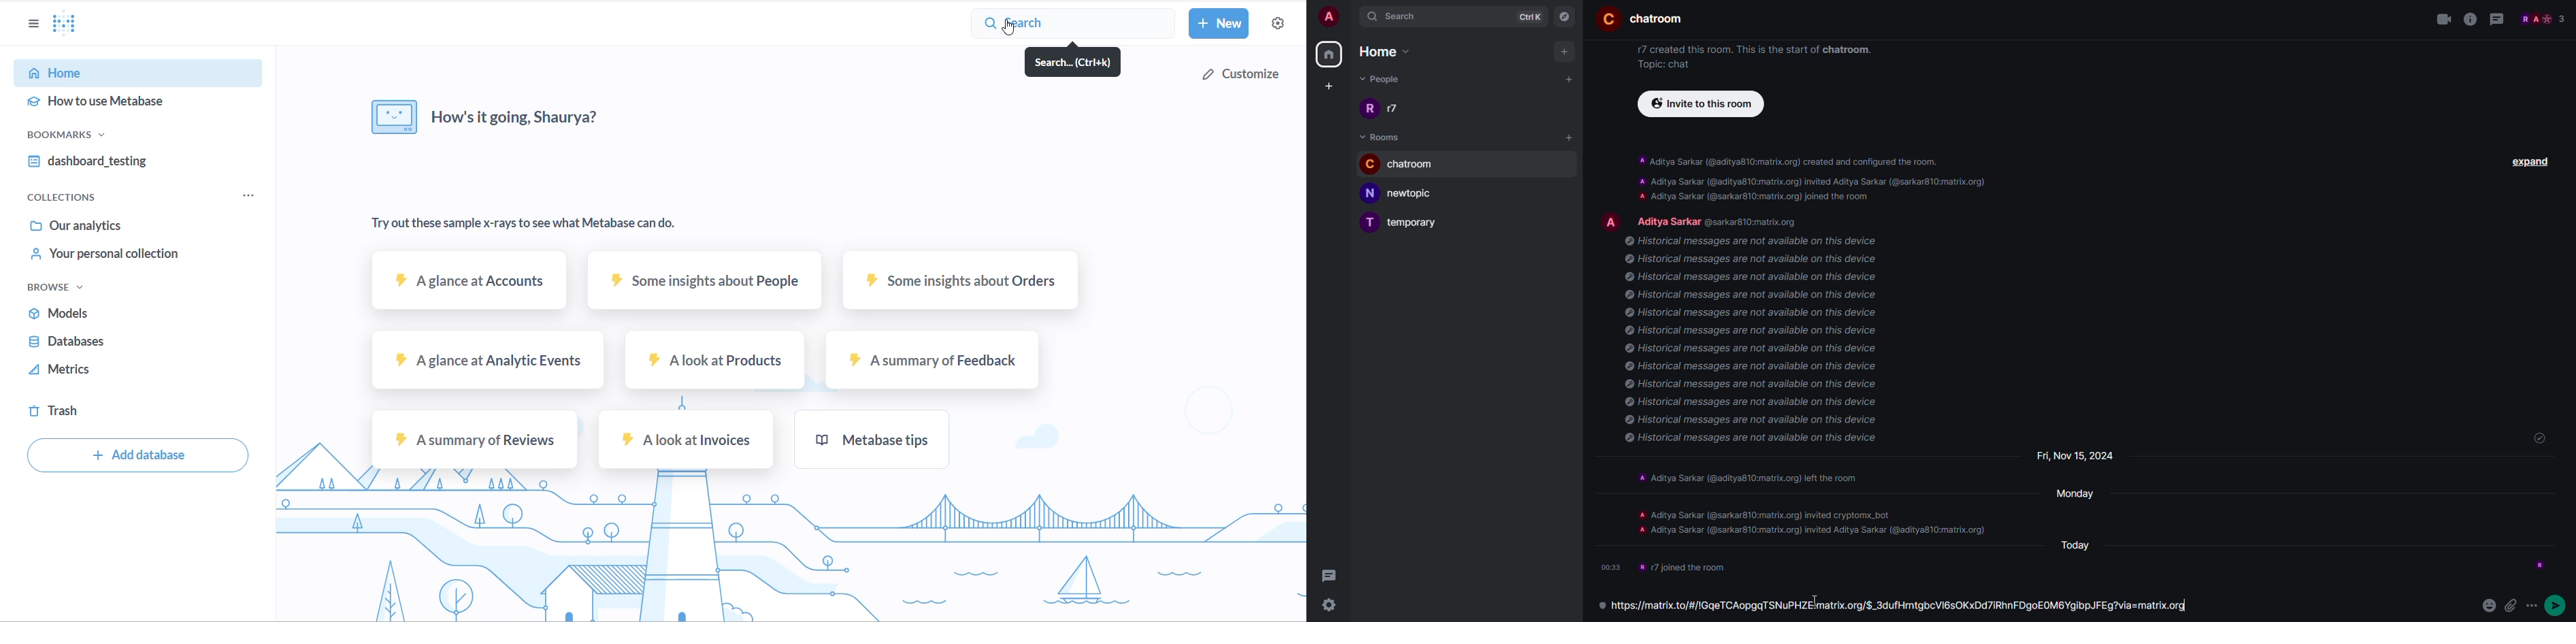 The width and height of the screenshot is (2576, 644). What do you see at coordinates (1329, 16) in the screenshot?
I see `account` at bounding box center [1329, 16].